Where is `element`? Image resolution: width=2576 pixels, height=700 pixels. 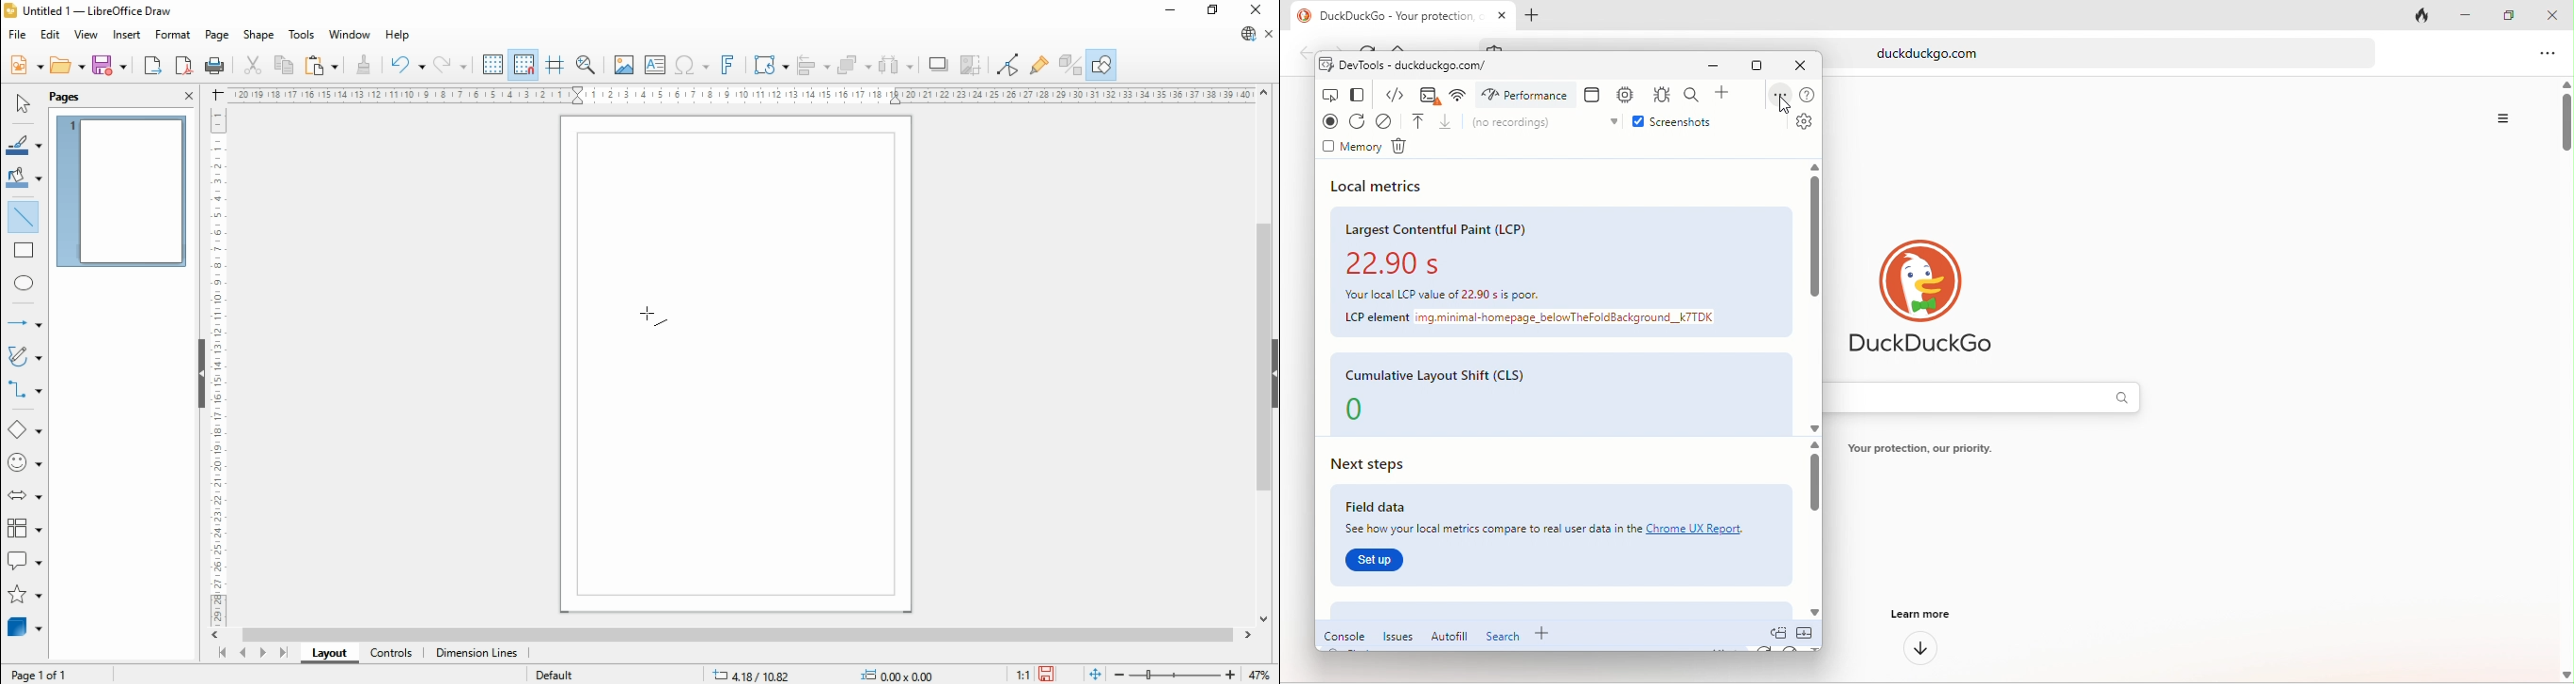 element is located at coordinates (1394, 92).